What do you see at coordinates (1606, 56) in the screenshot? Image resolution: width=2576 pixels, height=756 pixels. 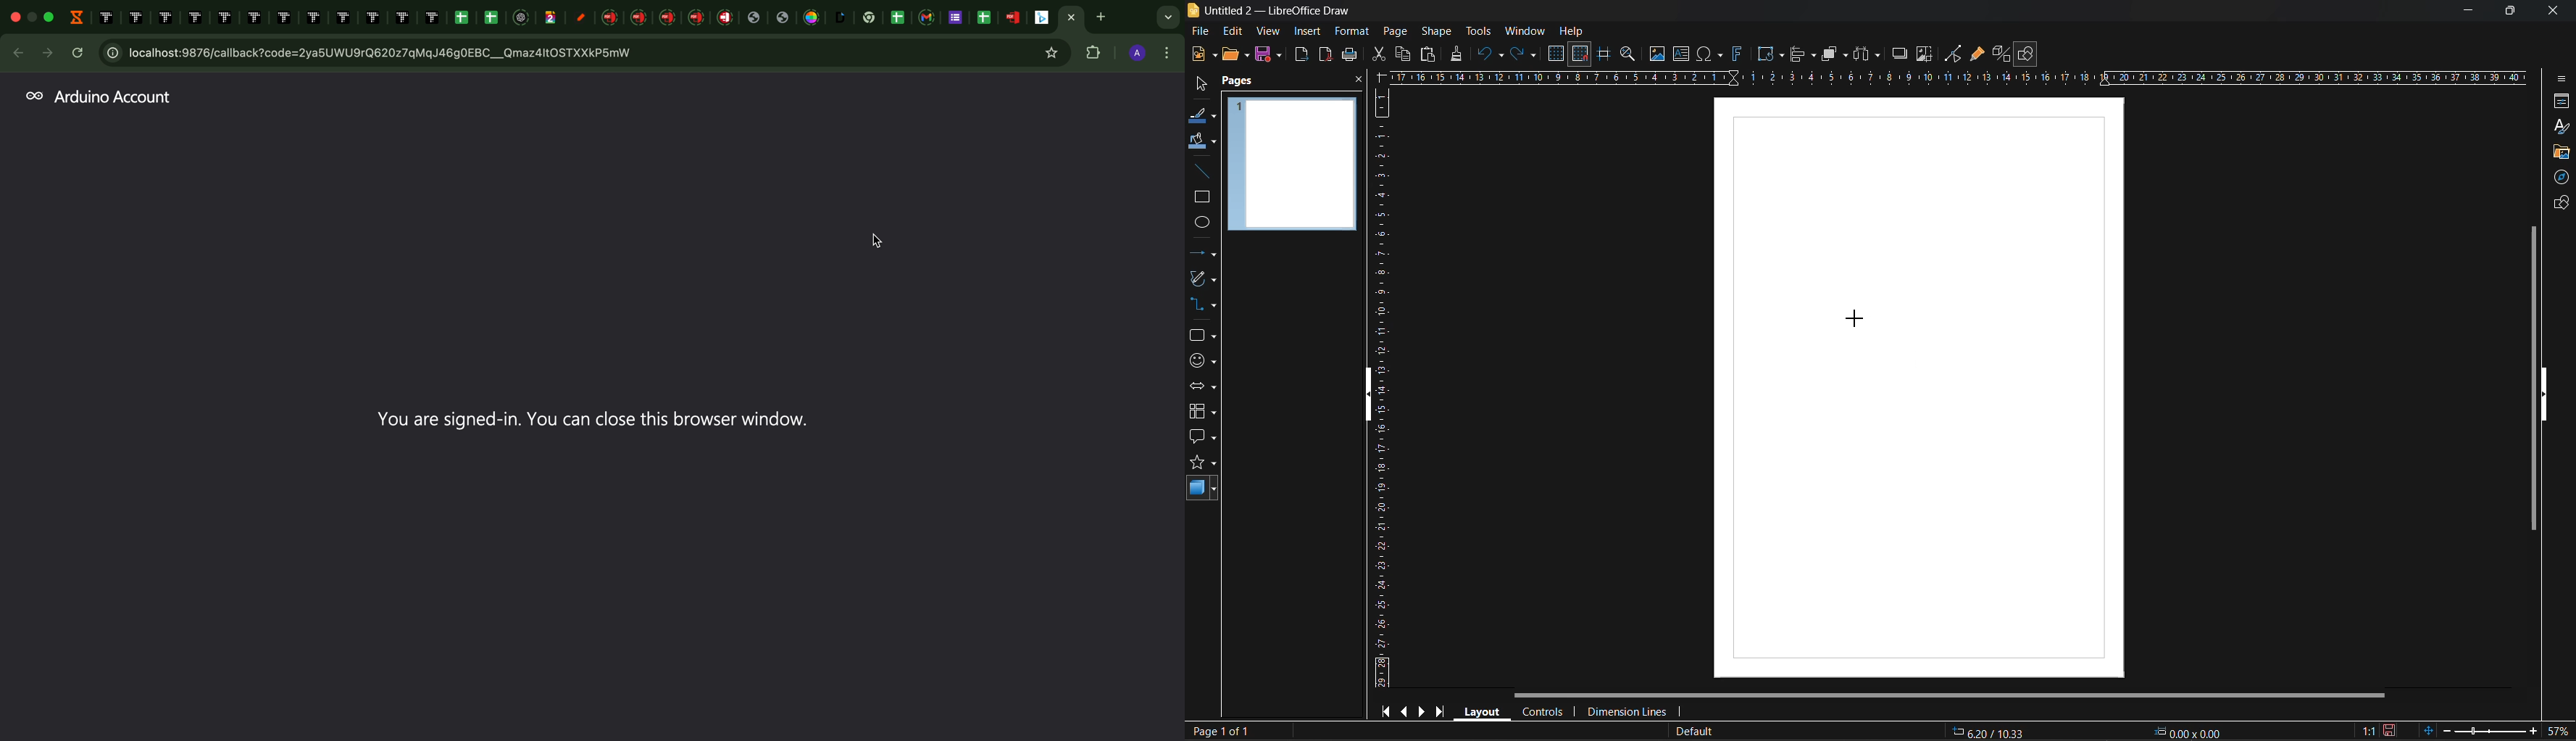 I see `helplines` at bounding box center [1606, 56].